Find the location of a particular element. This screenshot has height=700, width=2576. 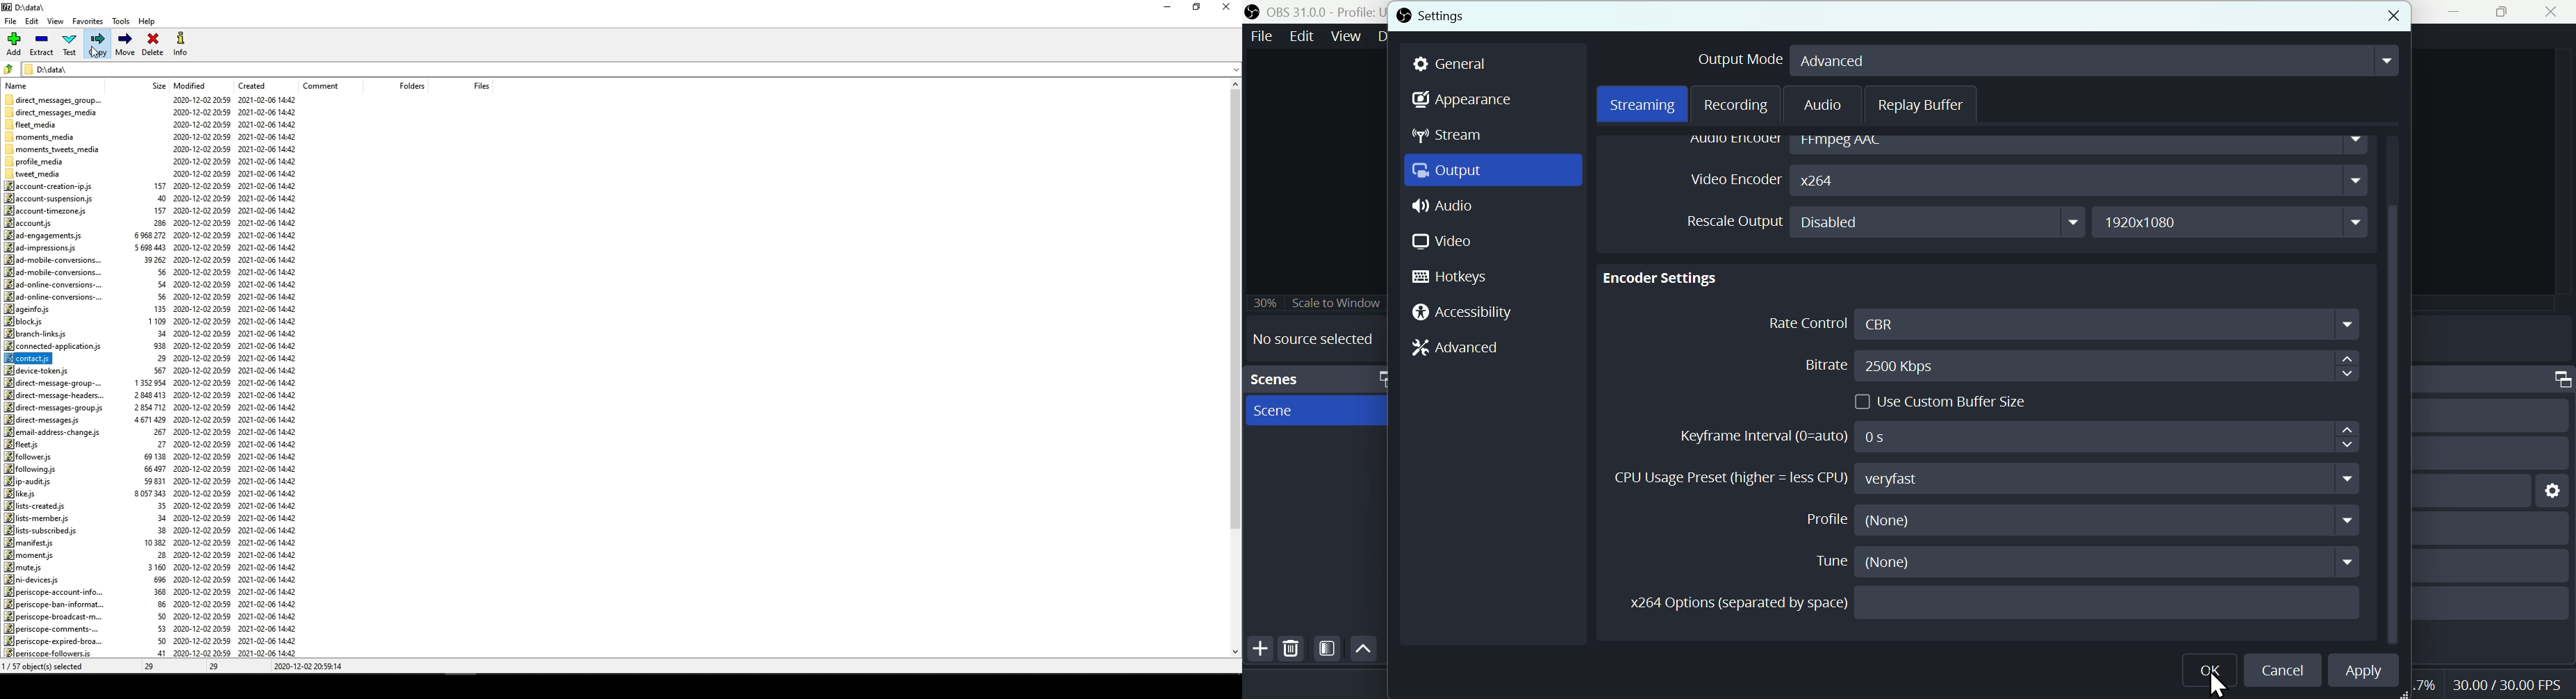

Delete is located at coordinates (1293, 648).